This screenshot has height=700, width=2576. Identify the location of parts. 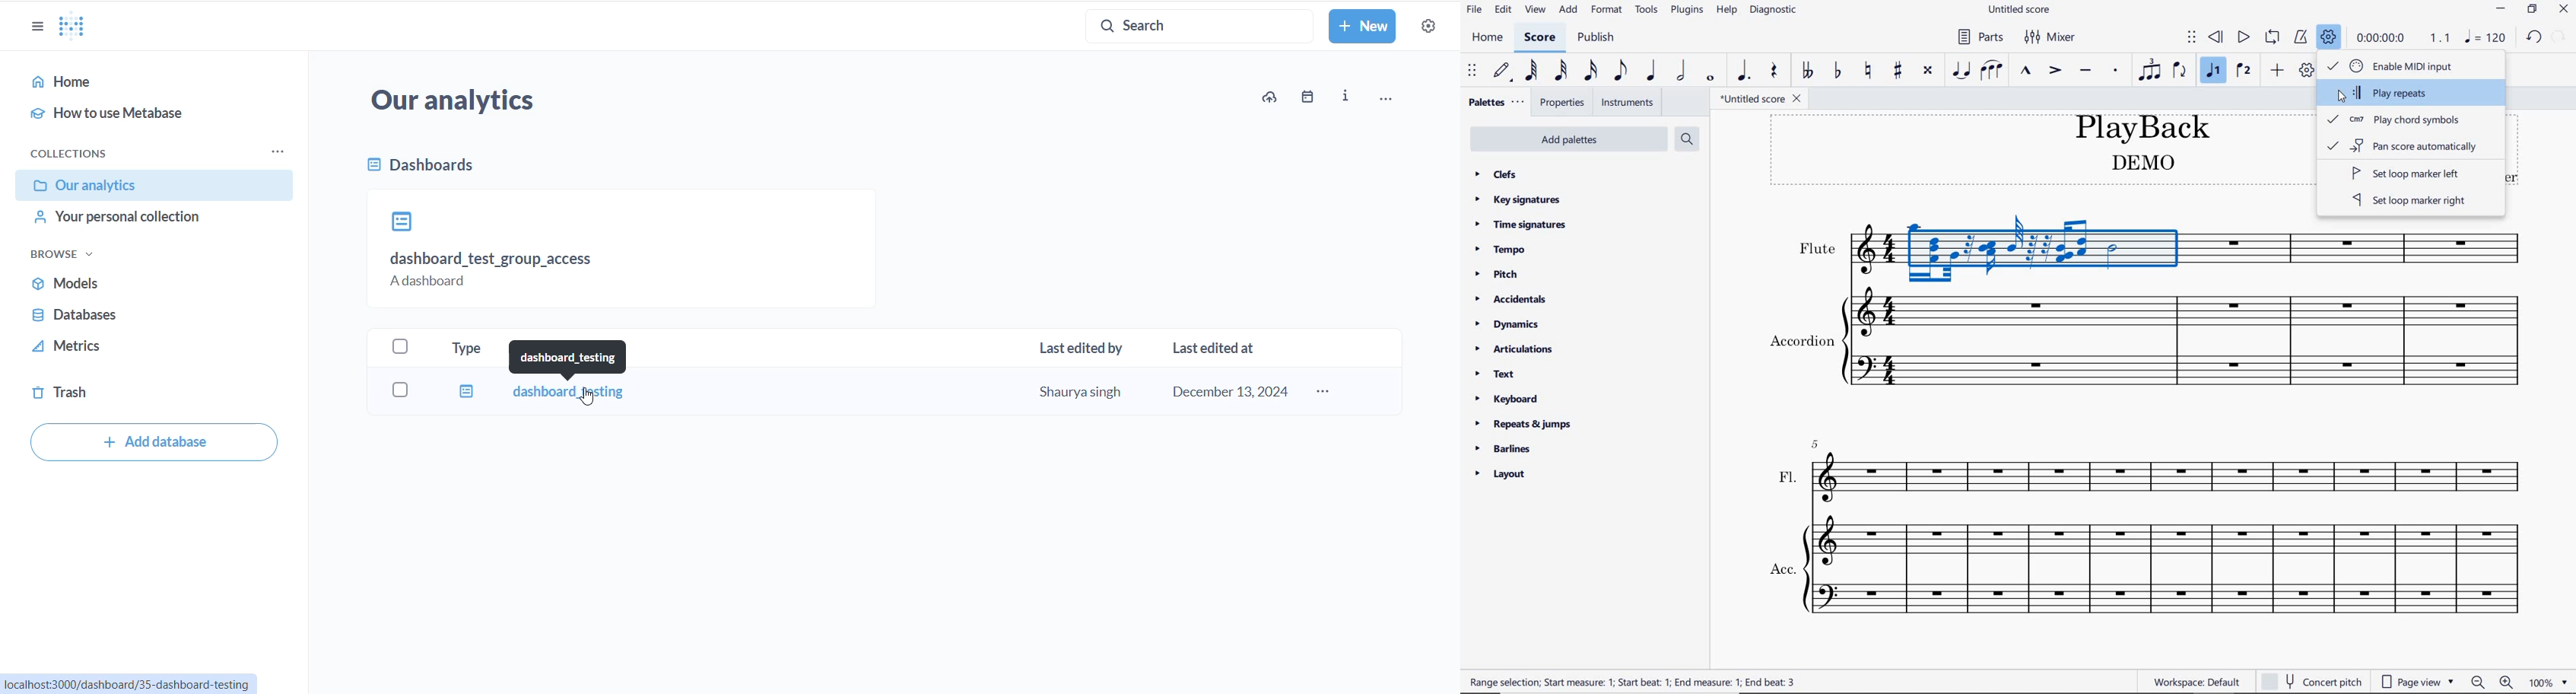
(1981, 36).